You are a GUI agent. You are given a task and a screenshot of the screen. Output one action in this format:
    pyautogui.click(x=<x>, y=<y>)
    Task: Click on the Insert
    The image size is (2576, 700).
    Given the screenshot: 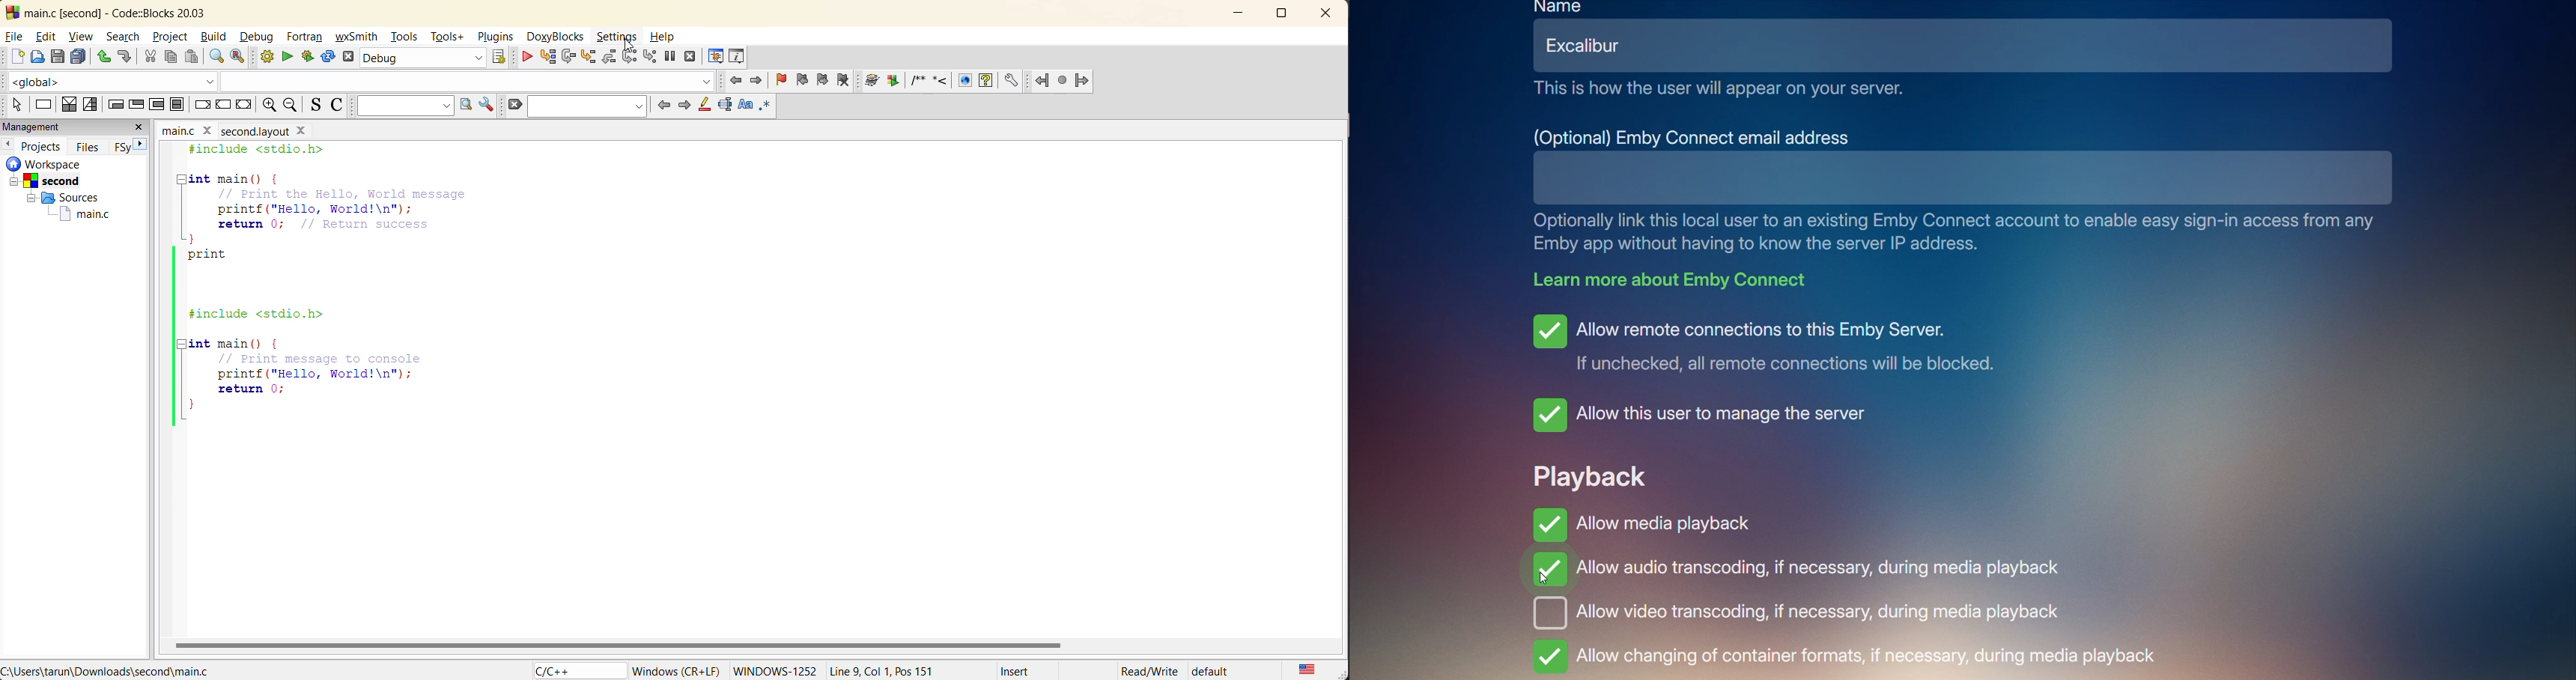 What is the action you would take?
    pyautogui.click(x=1015, y=670)
    